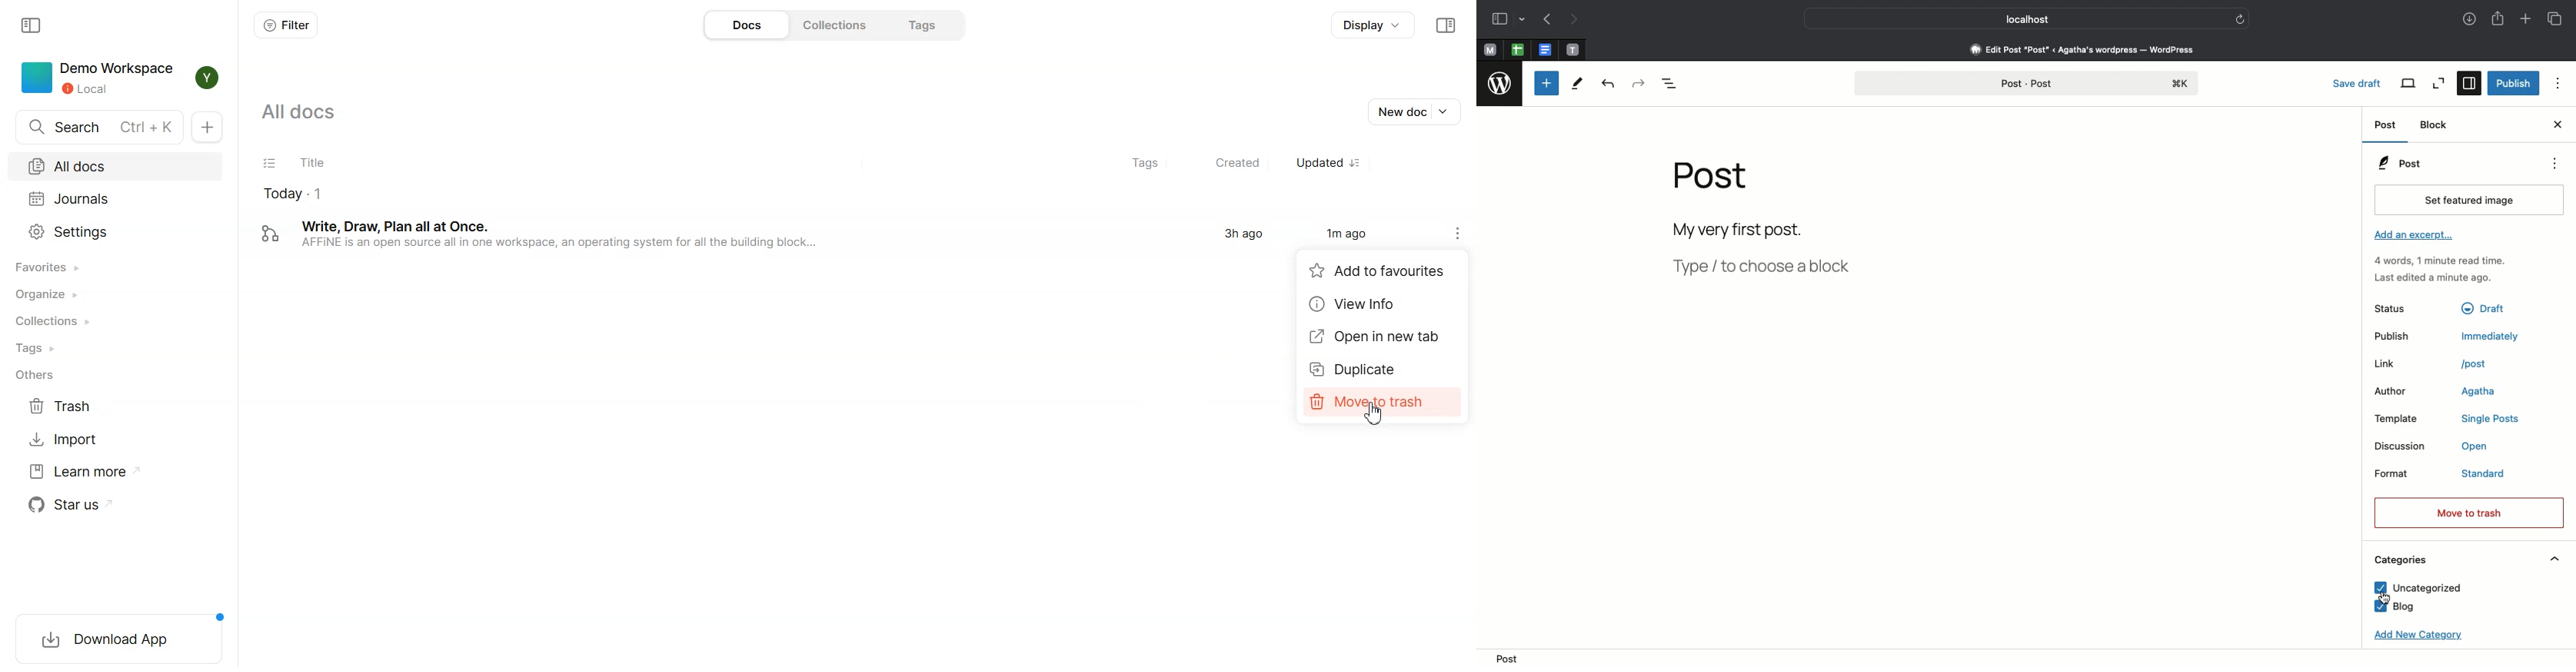 The height and width of the screenshot is (672, 2576). I want to click on Refresh, so click(2240, 18).